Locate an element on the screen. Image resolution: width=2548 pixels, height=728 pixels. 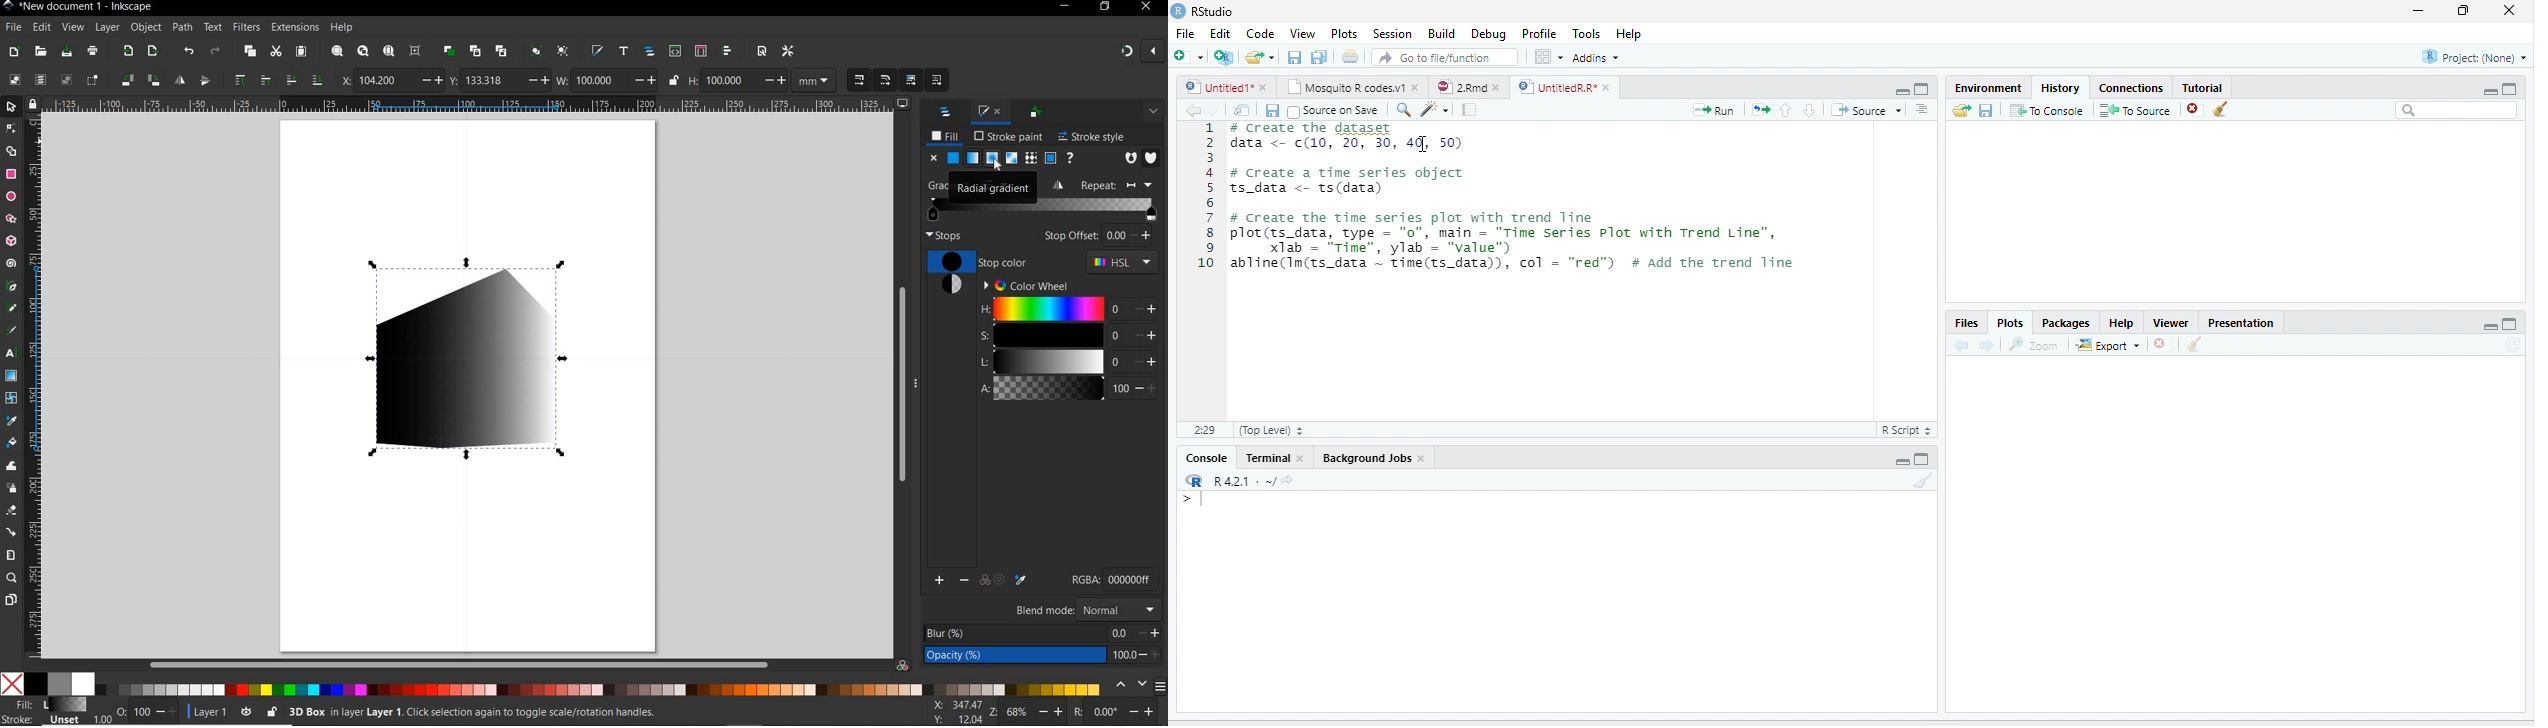
Save current document is located at coordinates (1272, 111).